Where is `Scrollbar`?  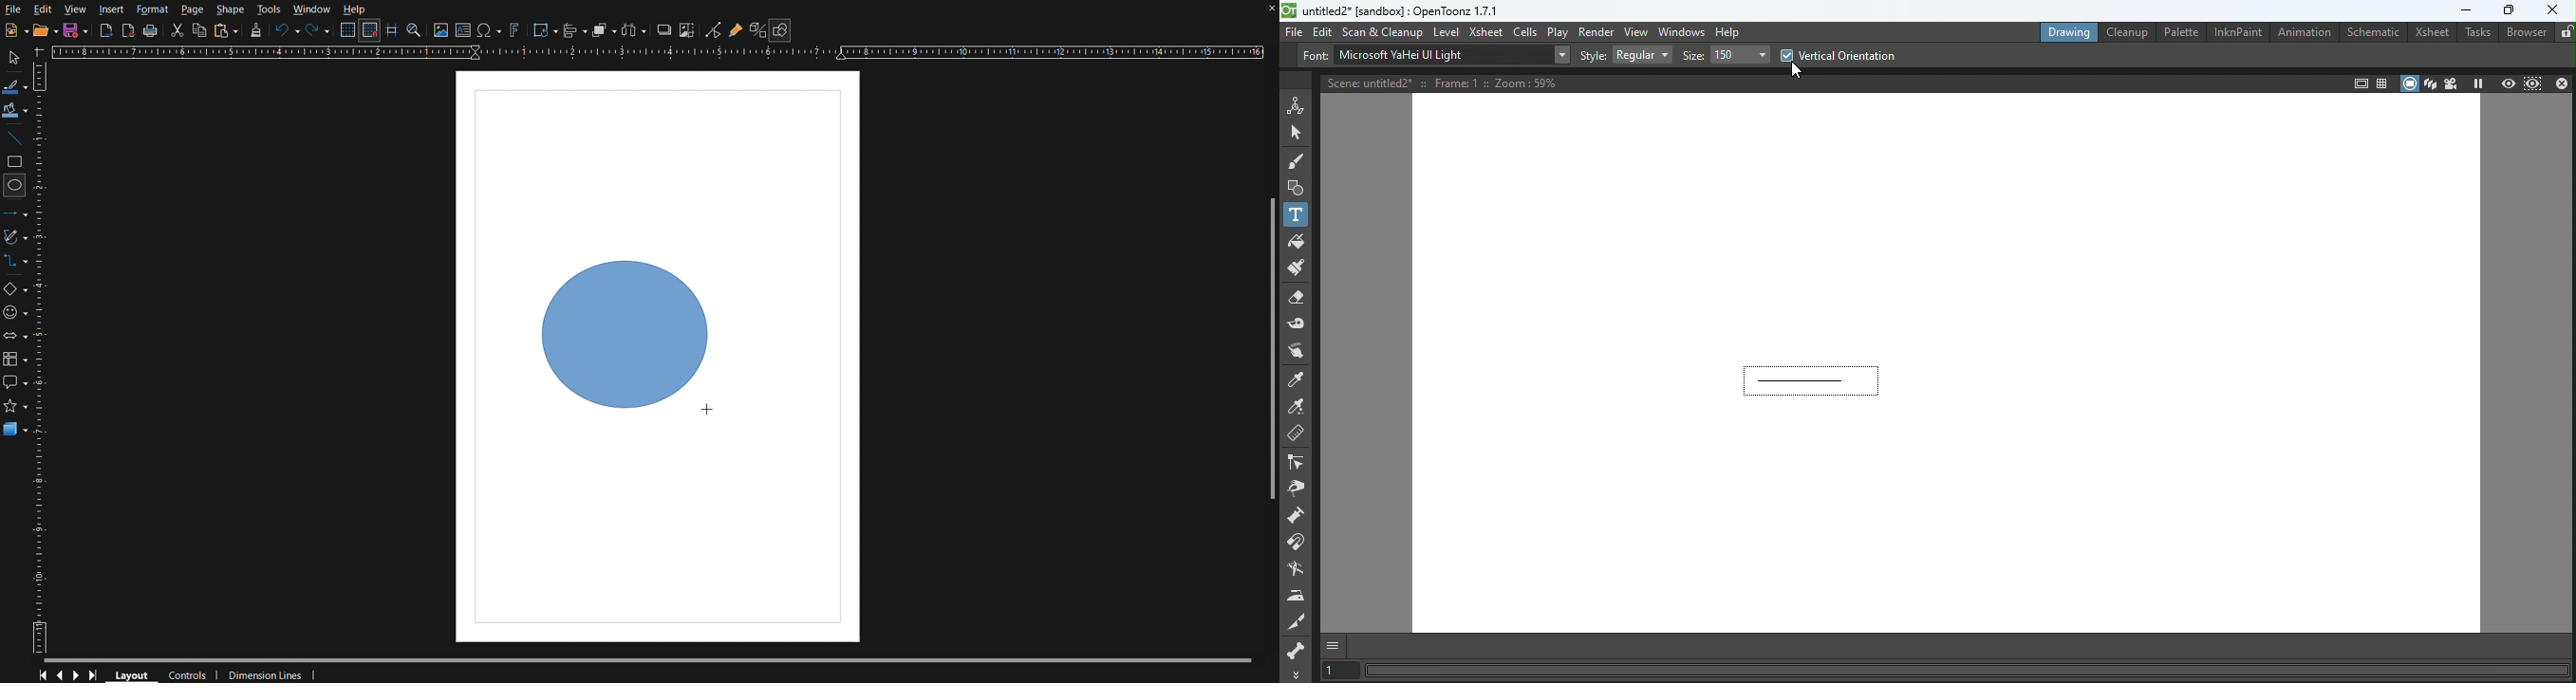
Scrollbar is located at coordinates (659, 656).